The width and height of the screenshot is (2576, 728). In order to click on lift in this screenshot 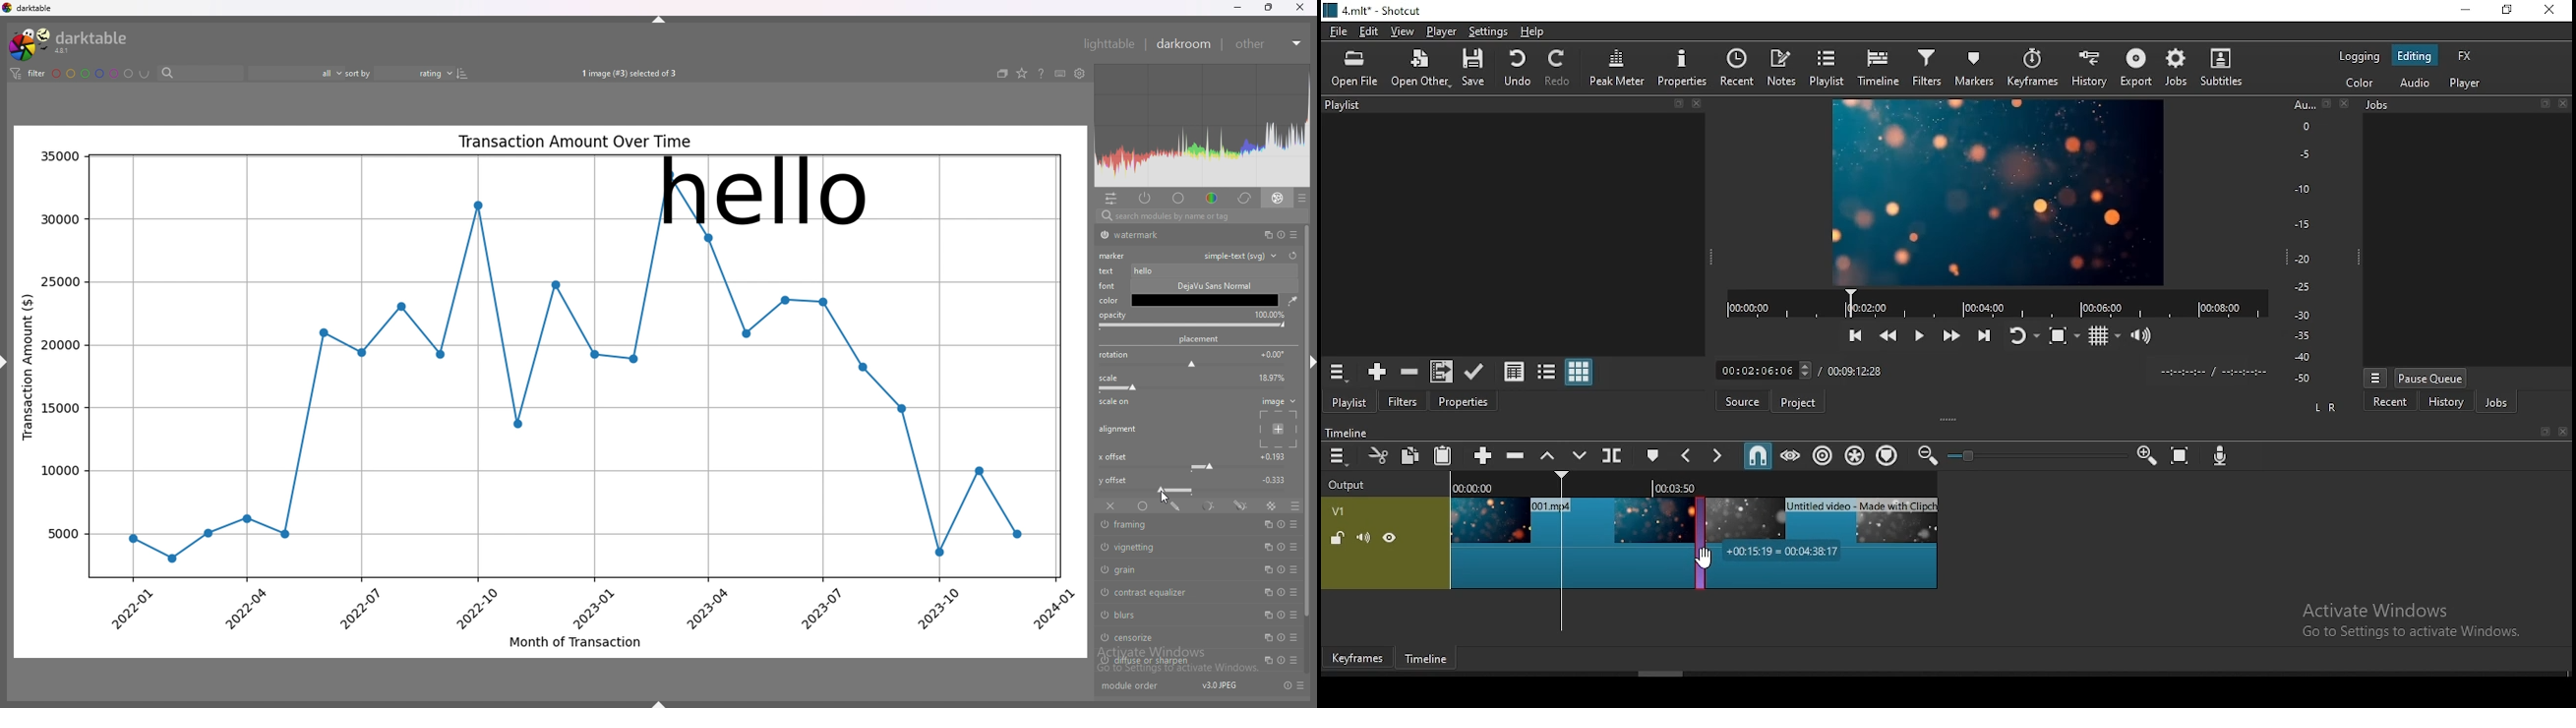, I will do `click(1545, 456)`.